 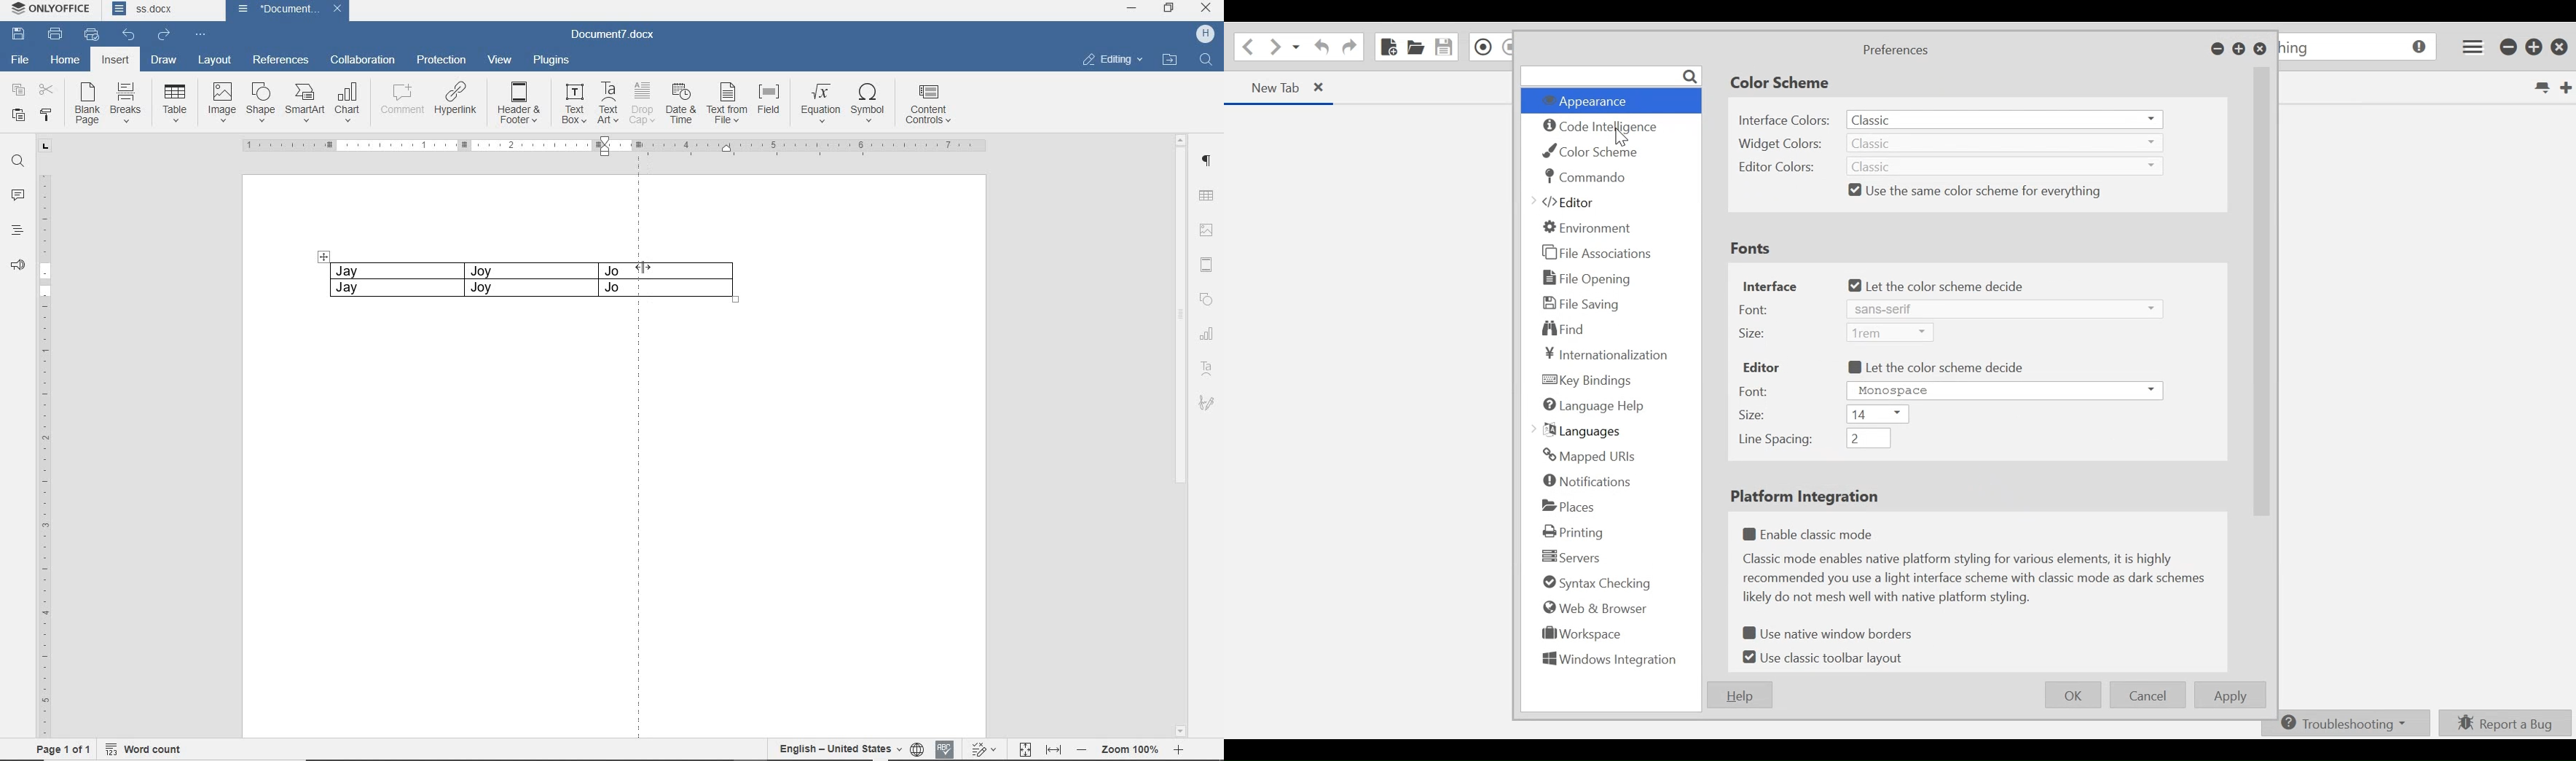 I want to click on HEADER & FOOTER, so click(x=520, y=104).